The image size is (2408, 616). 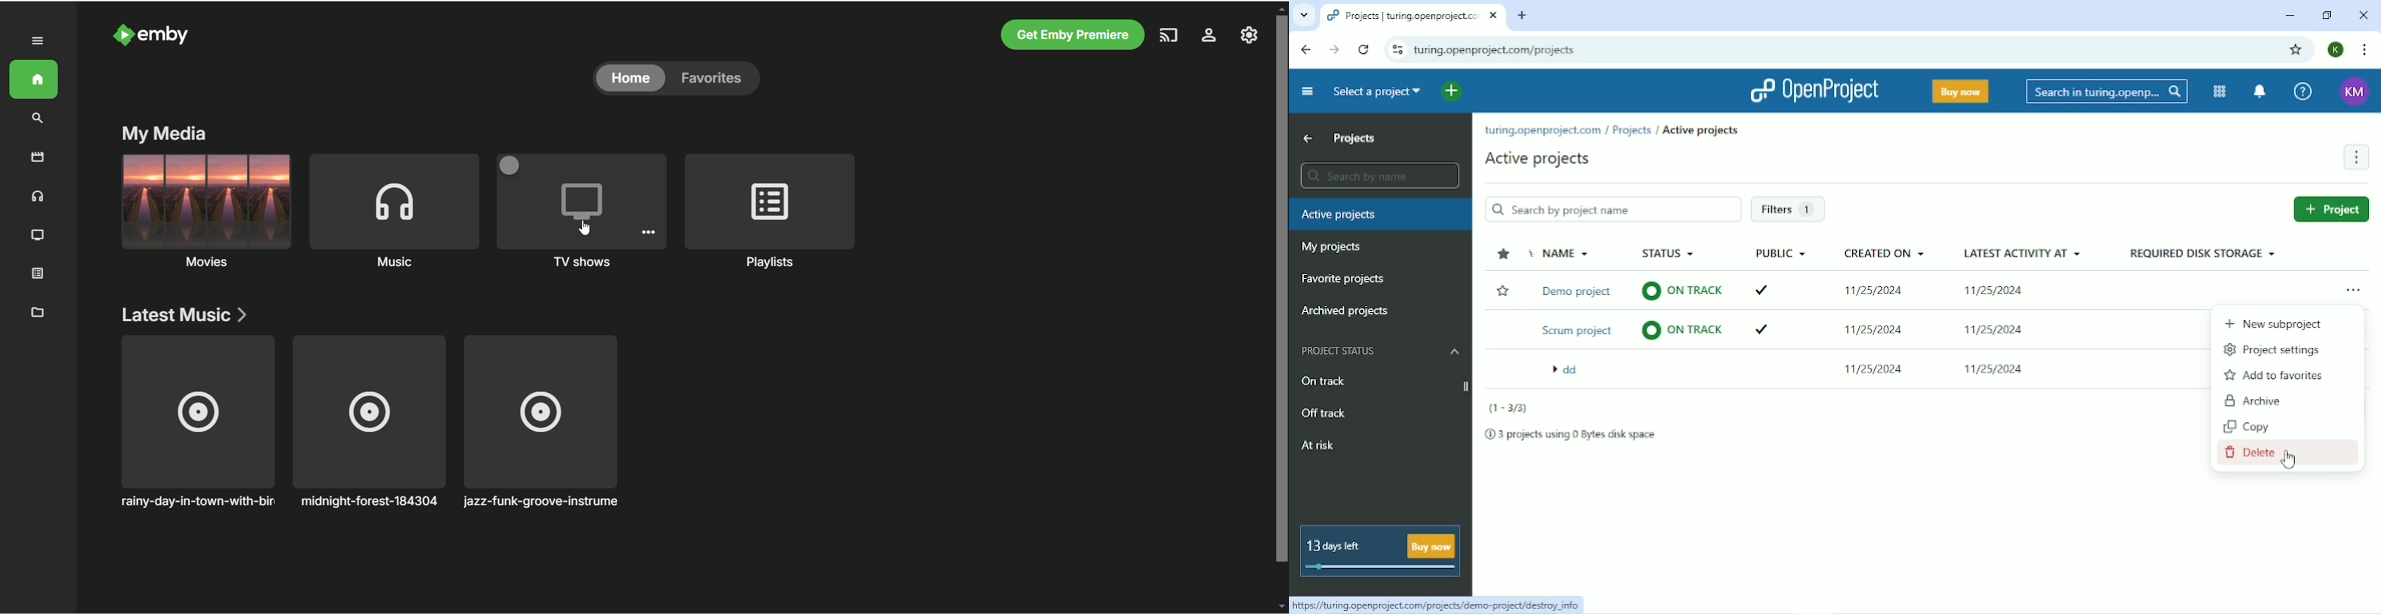 I want to click on Project status, so click(x=1380, y=350).